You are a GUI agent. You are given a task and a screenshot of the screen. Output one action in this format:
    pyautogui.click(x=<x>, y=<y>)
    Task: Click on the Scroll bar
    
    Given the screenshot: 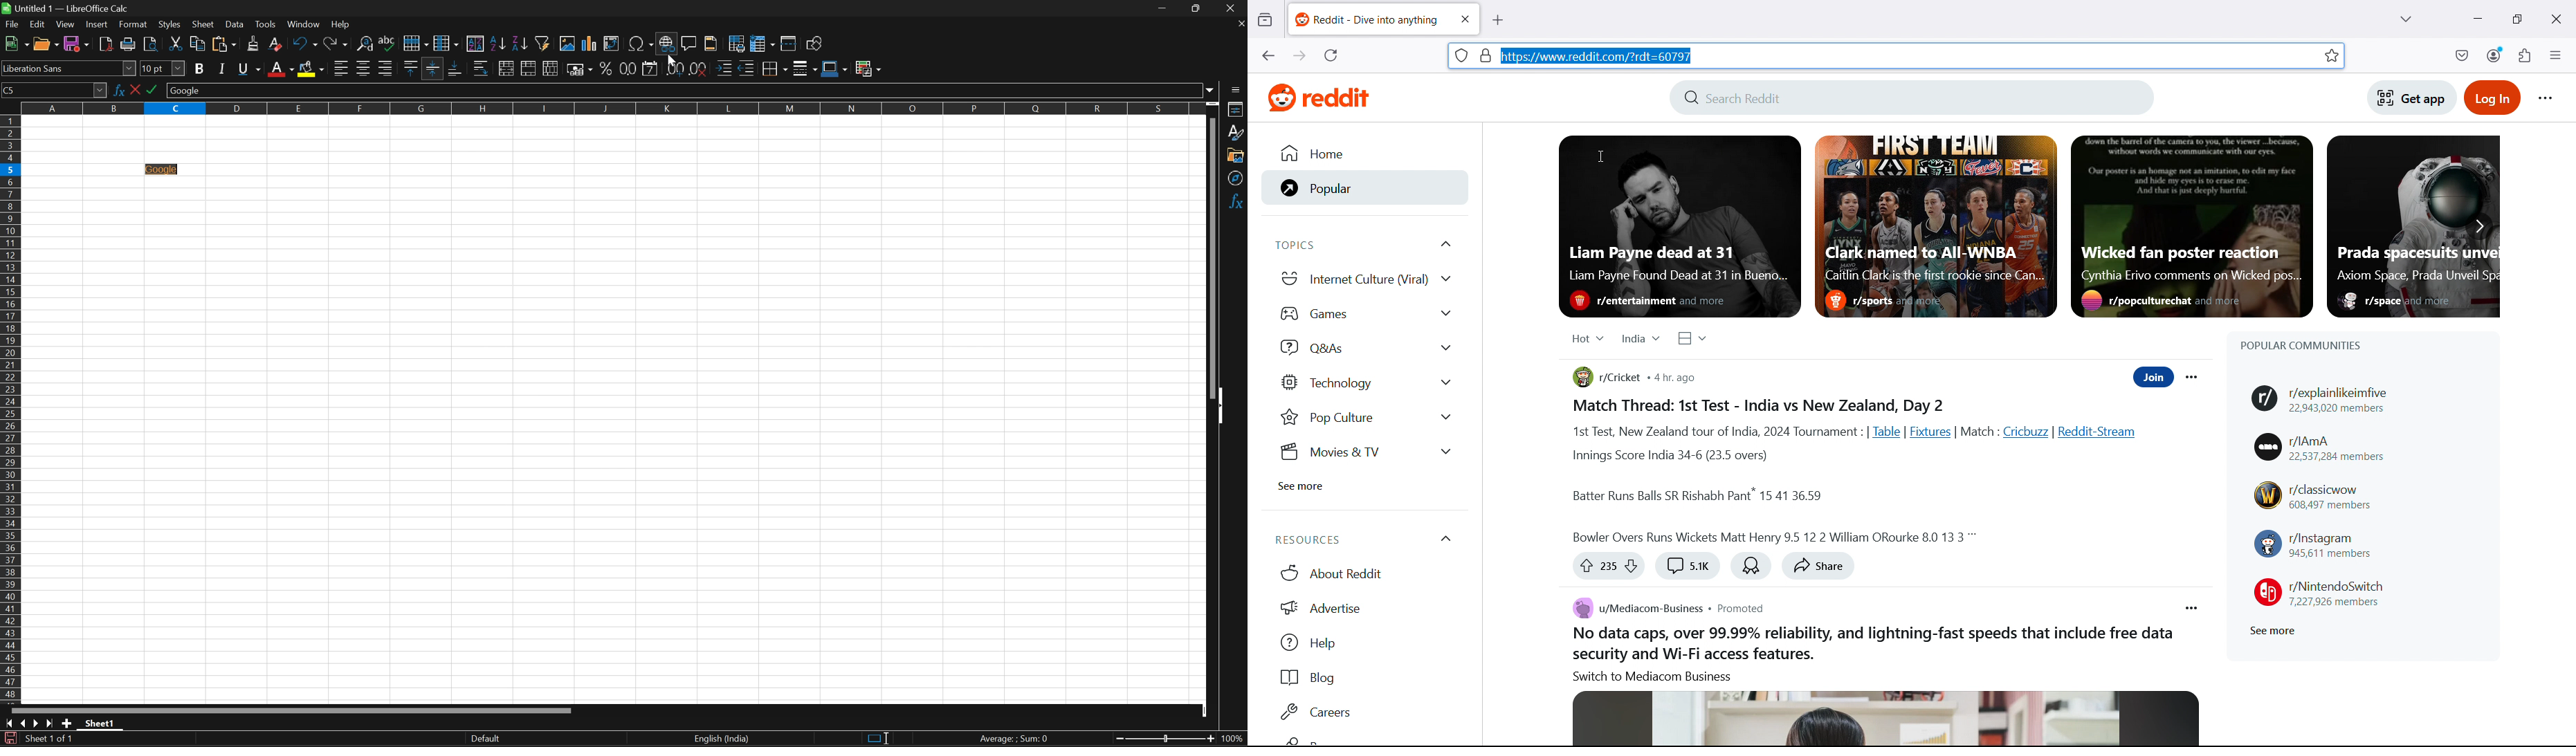 What is the action you would take?
    pyautogui.click(x=292, y=710)
    